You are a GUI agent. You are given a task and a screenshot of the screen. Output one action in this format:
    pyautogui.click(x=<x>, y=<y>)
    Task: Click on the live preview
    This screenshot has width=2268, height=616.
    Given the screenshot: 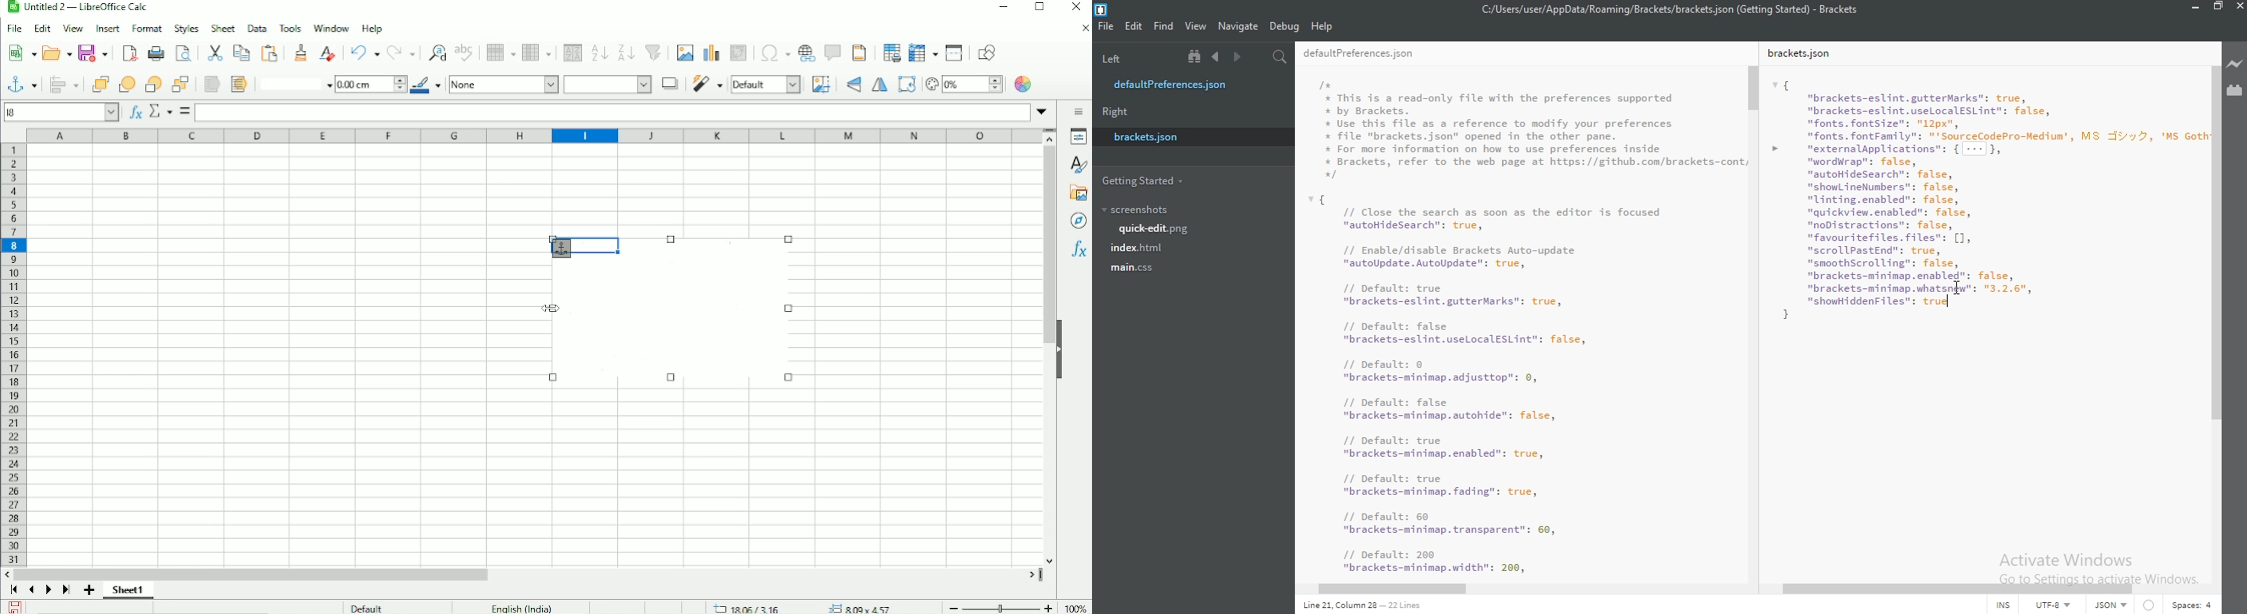 What is the action you would take?
    pyautogui.click(x=2234, y=63)
    